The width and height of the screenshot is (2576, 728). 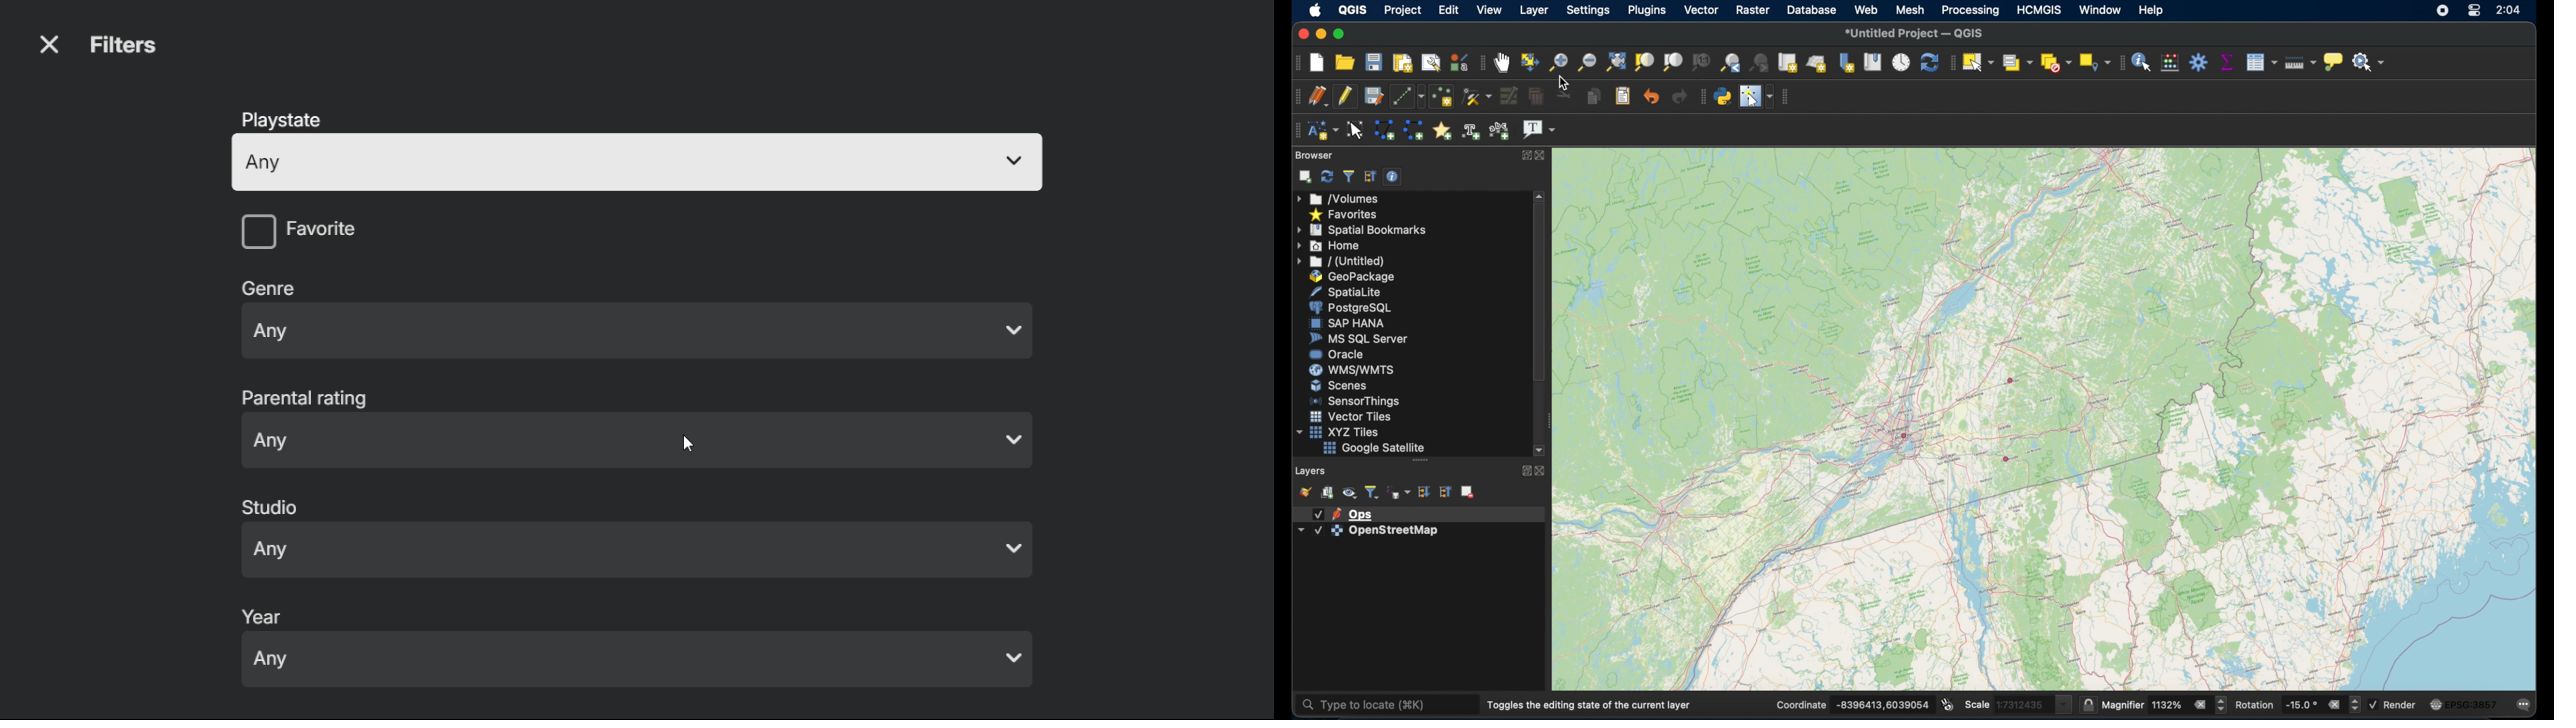 What do you see at coordinates (1345, 214) in the screenshot?
I see `favorites` at bounding box center [1345, 214].